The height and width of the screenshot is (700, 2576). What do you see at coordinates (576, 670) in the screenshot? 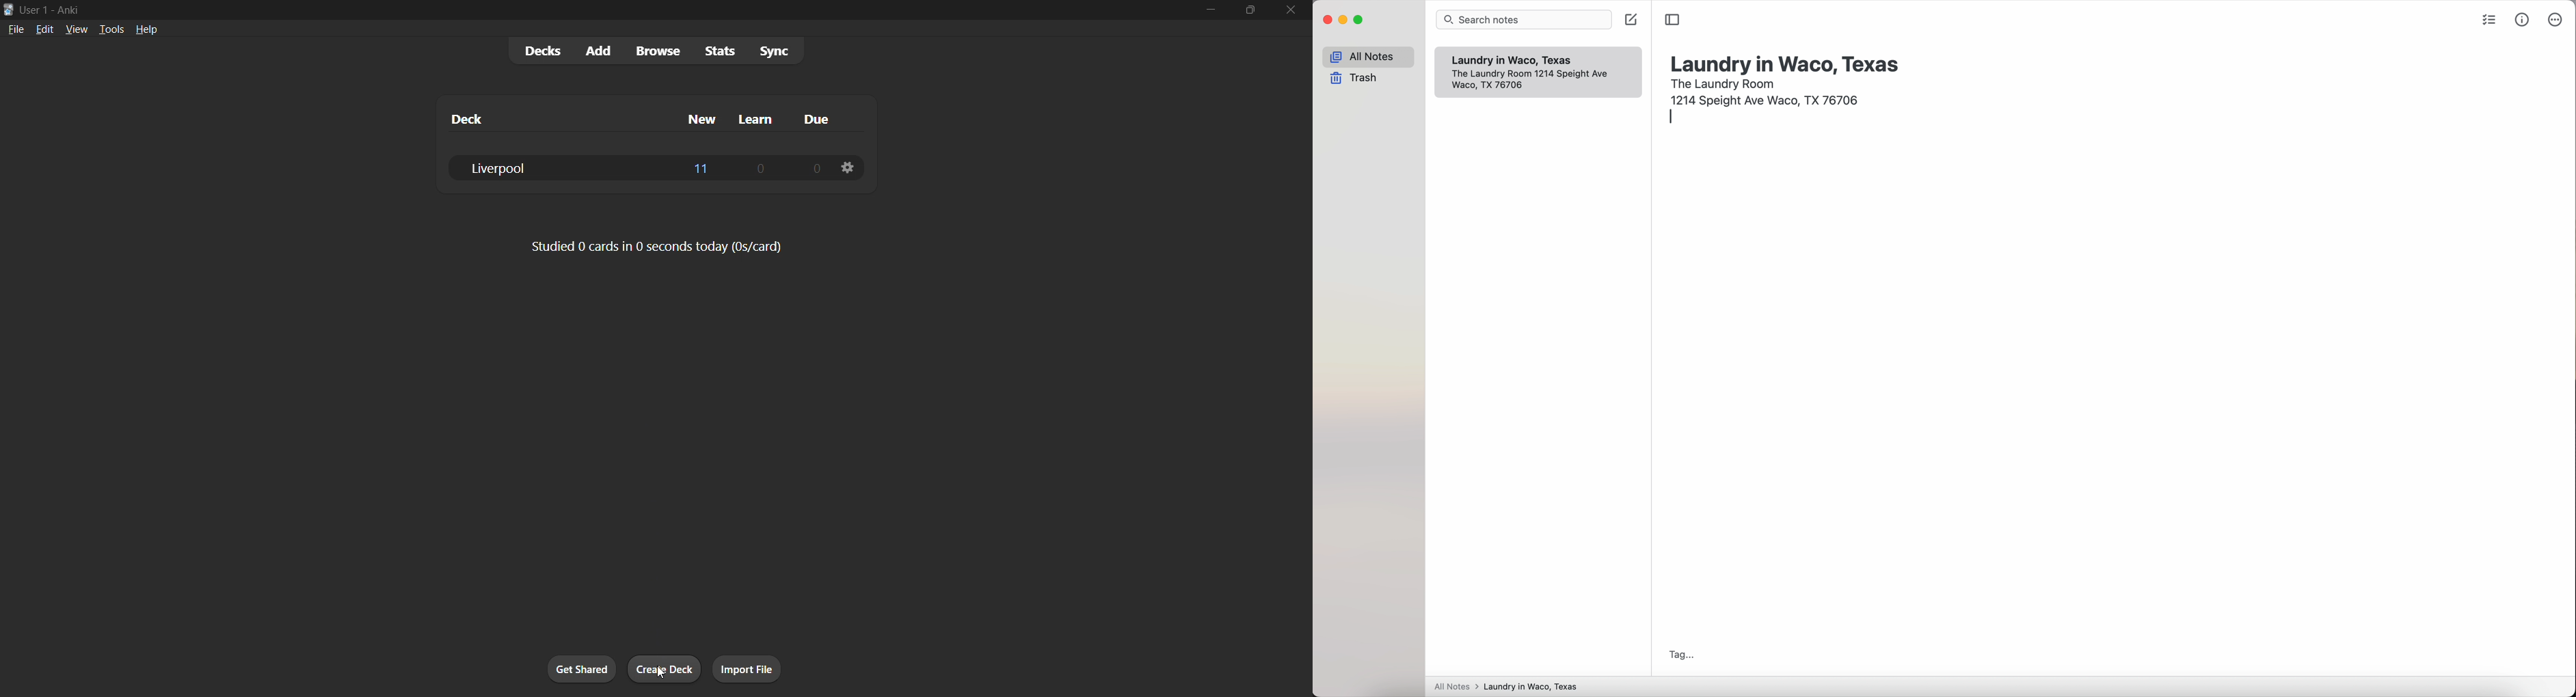
I see `get shared` at bounding box center [576, 670].